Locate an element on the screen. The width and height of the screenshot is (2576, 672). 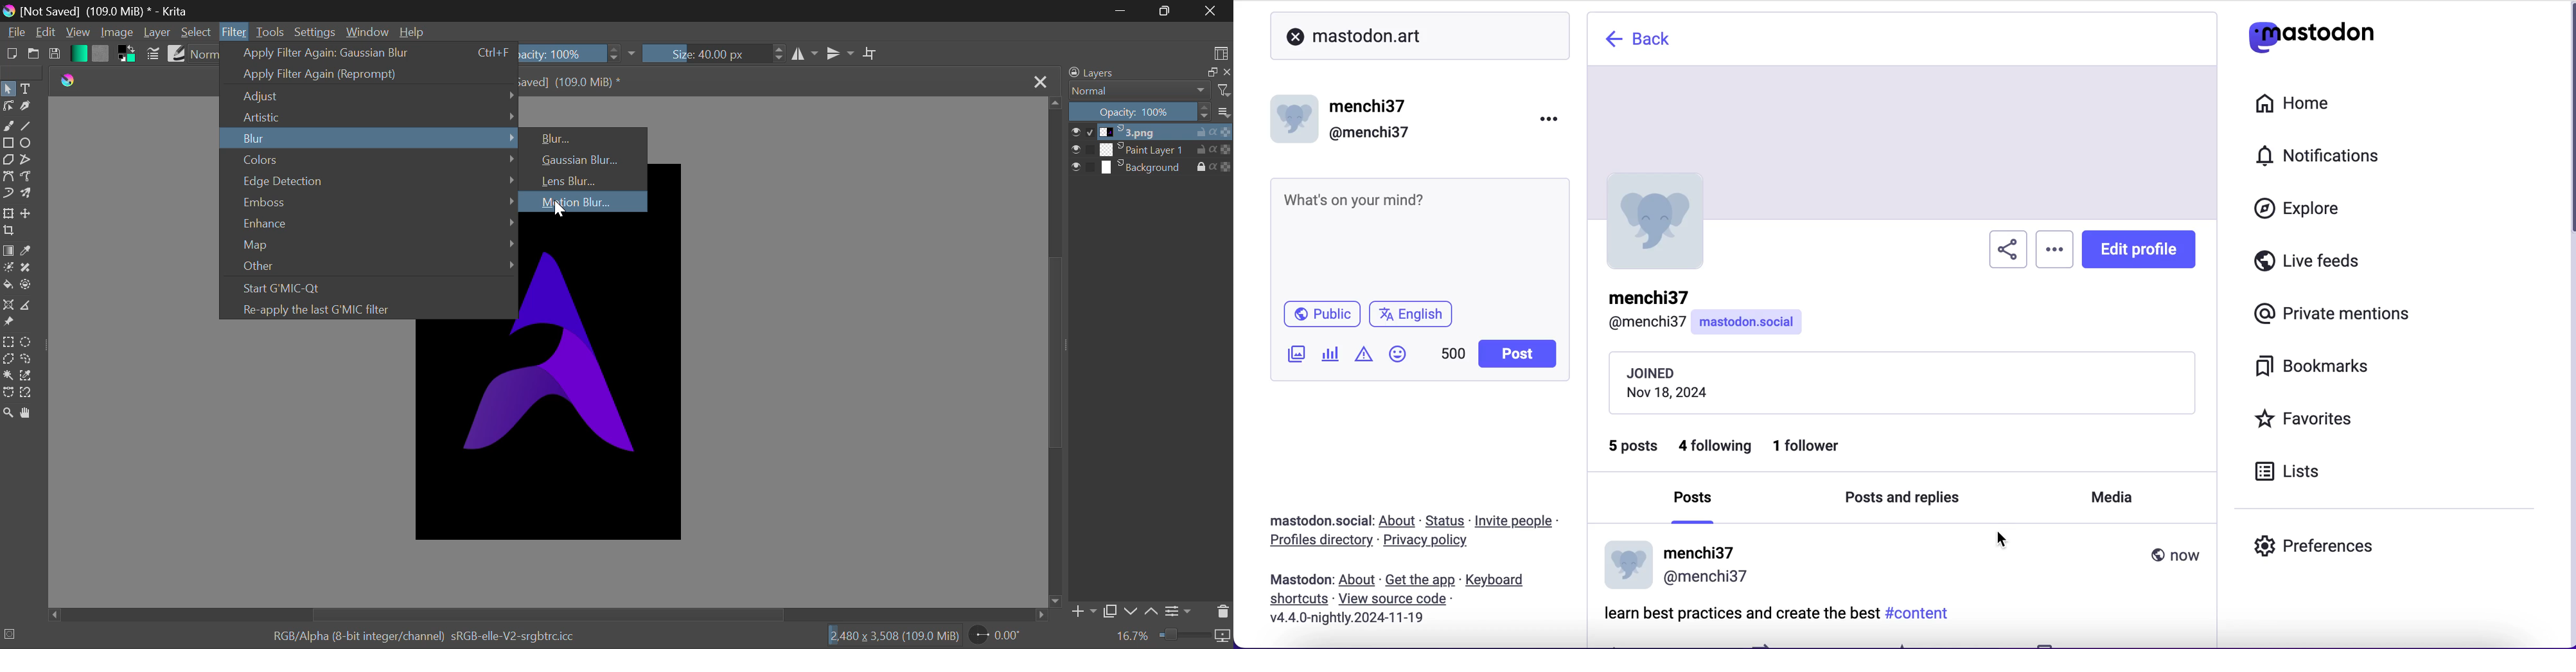
learn best oractices and create the best is located at coordinates (1740, 611).